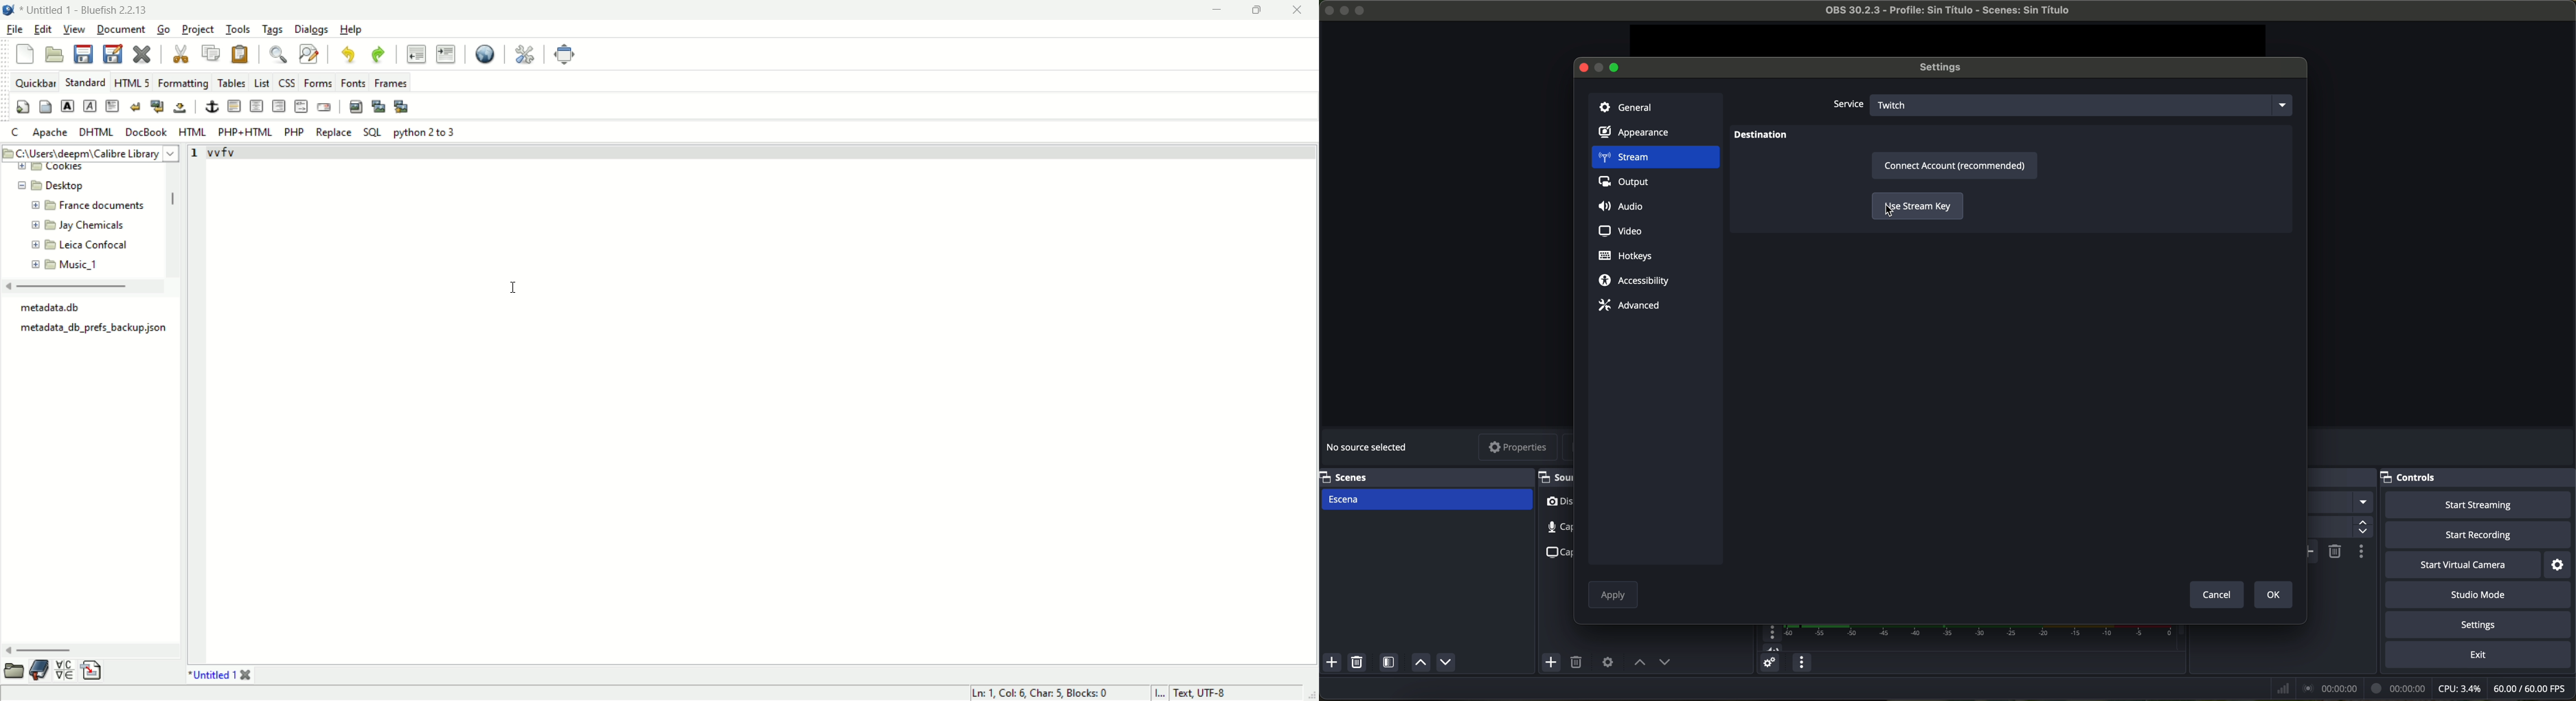 Image resolution: width=2576 pixels, height=728 pixels. Describe the element at coordinates (8, 10) in the screenshot. I see `logo` at that location.